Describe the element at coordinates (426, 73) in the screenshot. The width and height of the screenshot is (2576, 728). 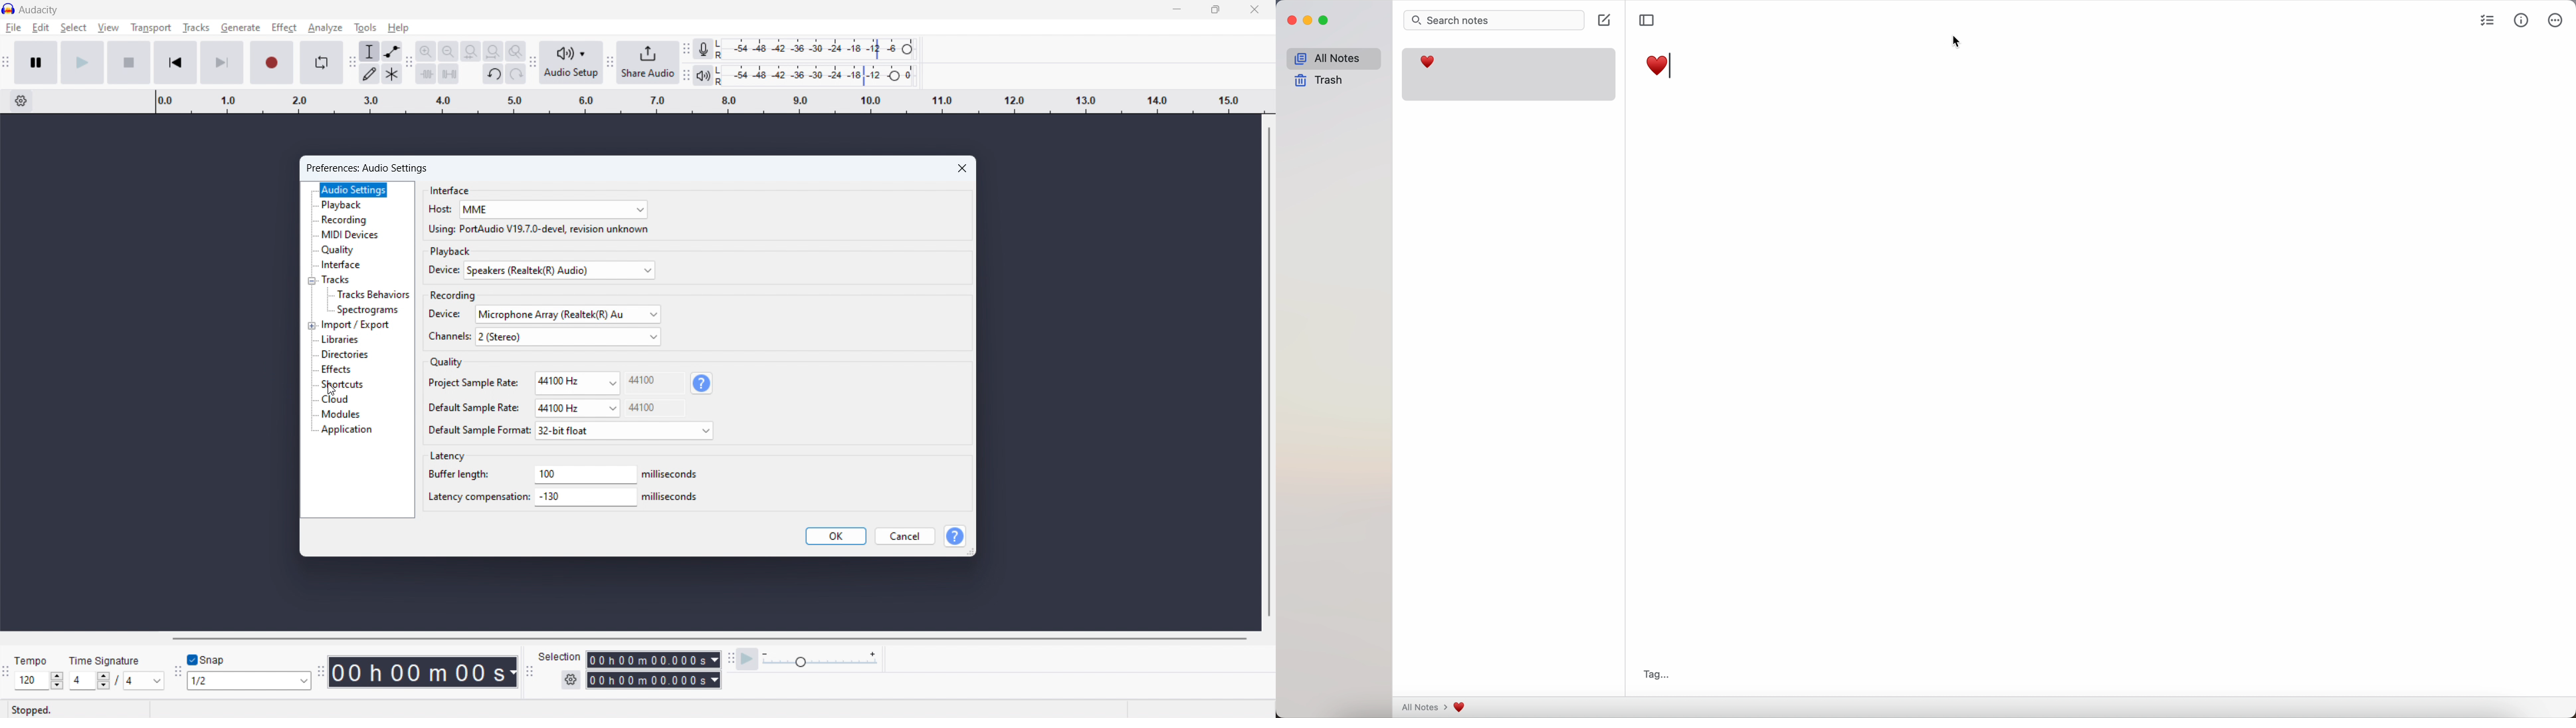
I see `trim audio outside selection` at that location.